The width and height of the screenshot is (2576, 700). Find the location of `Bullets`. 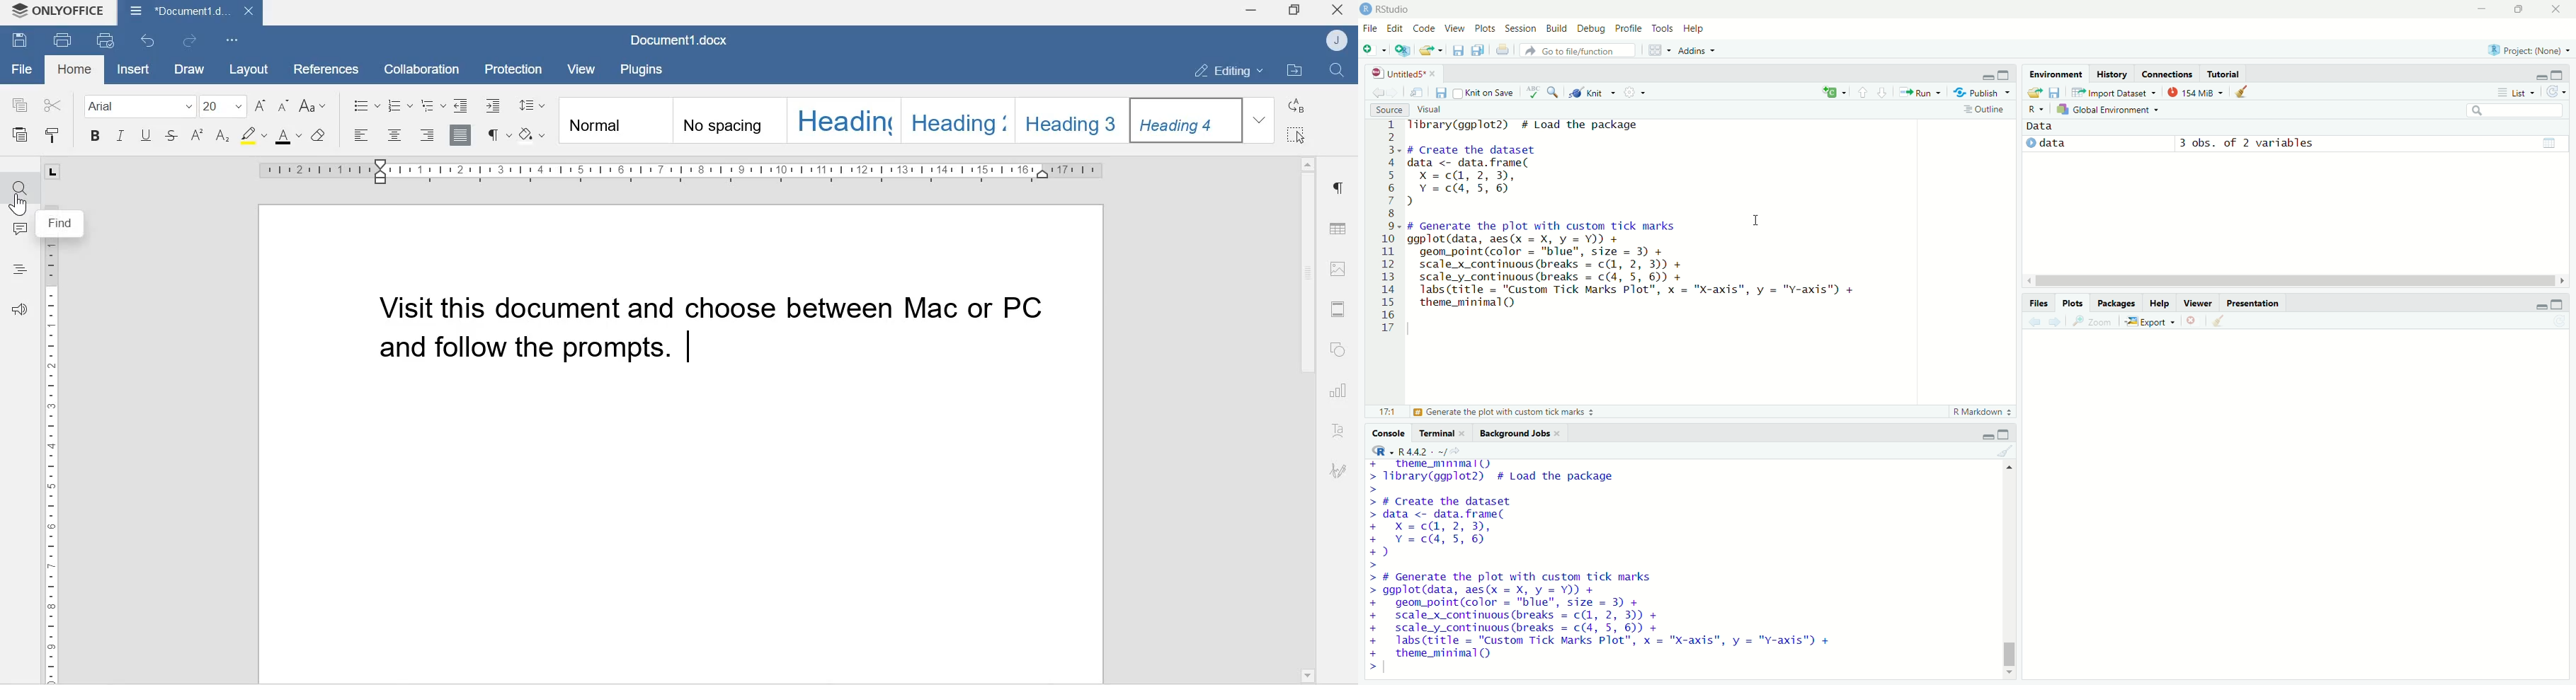

Bullets is located at coordinates (366, 104).